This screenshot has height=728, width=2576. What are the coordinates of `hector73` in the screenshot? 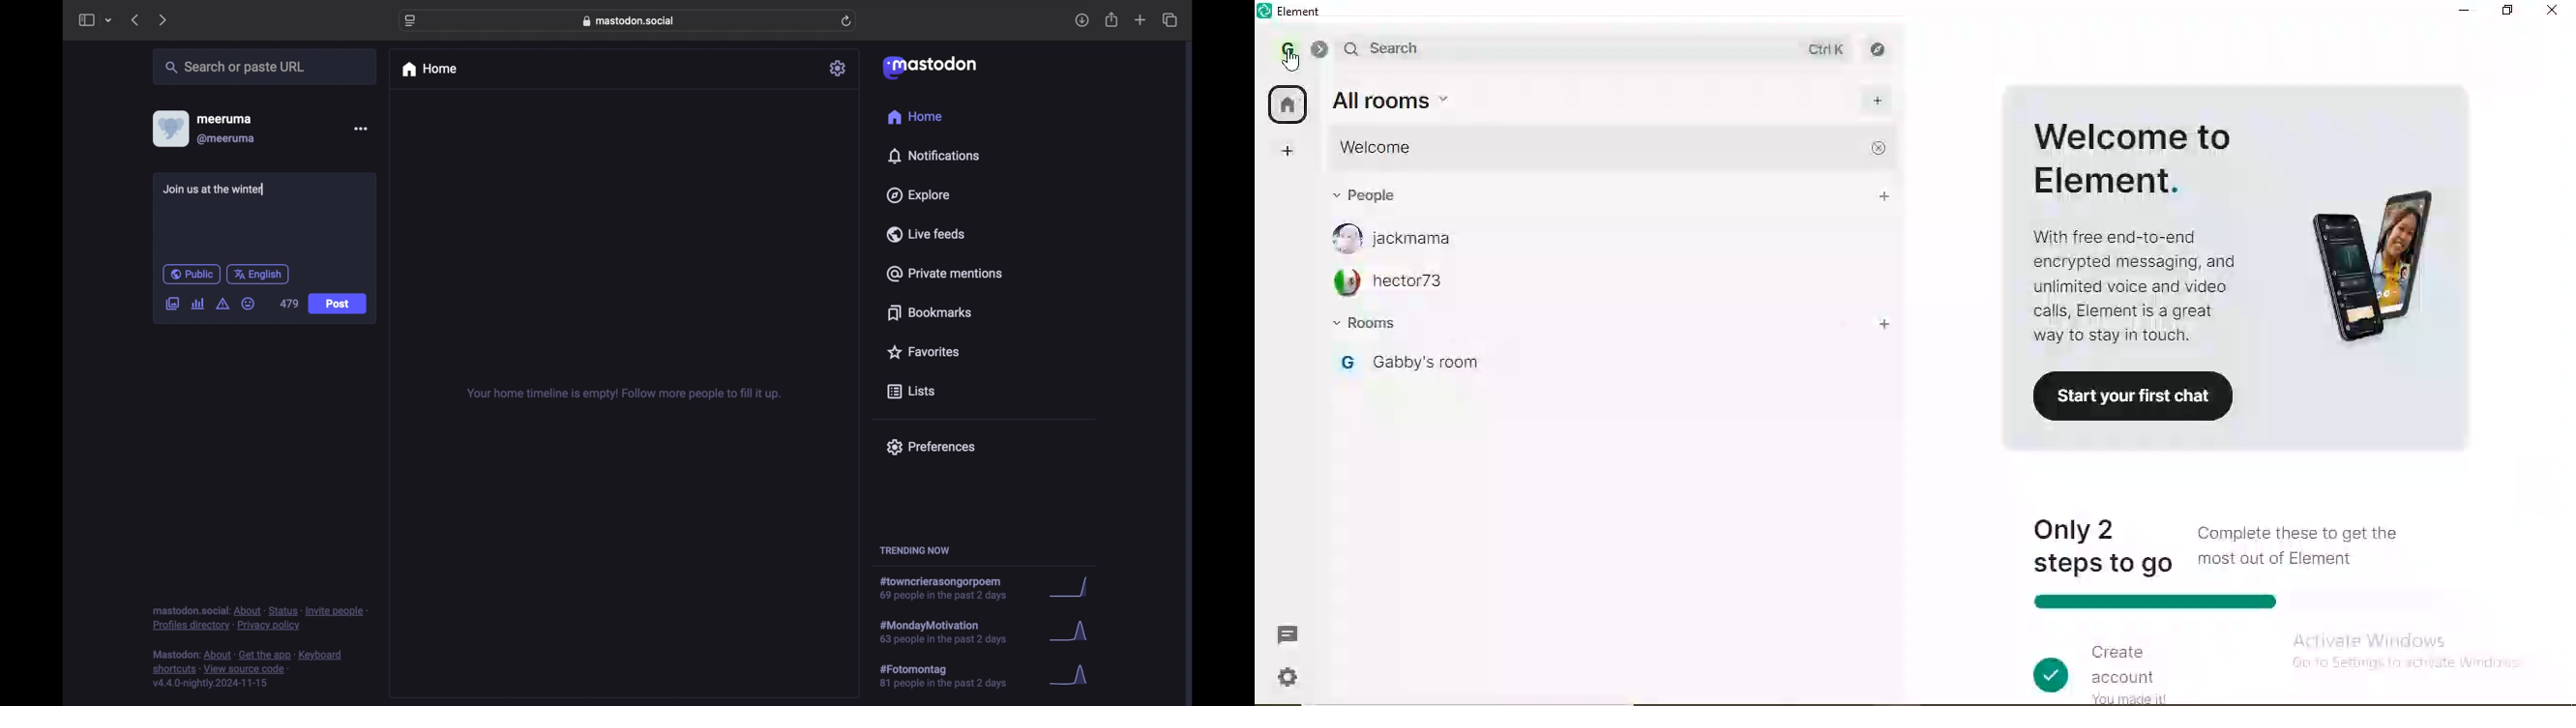 It's located at (1411, 283).